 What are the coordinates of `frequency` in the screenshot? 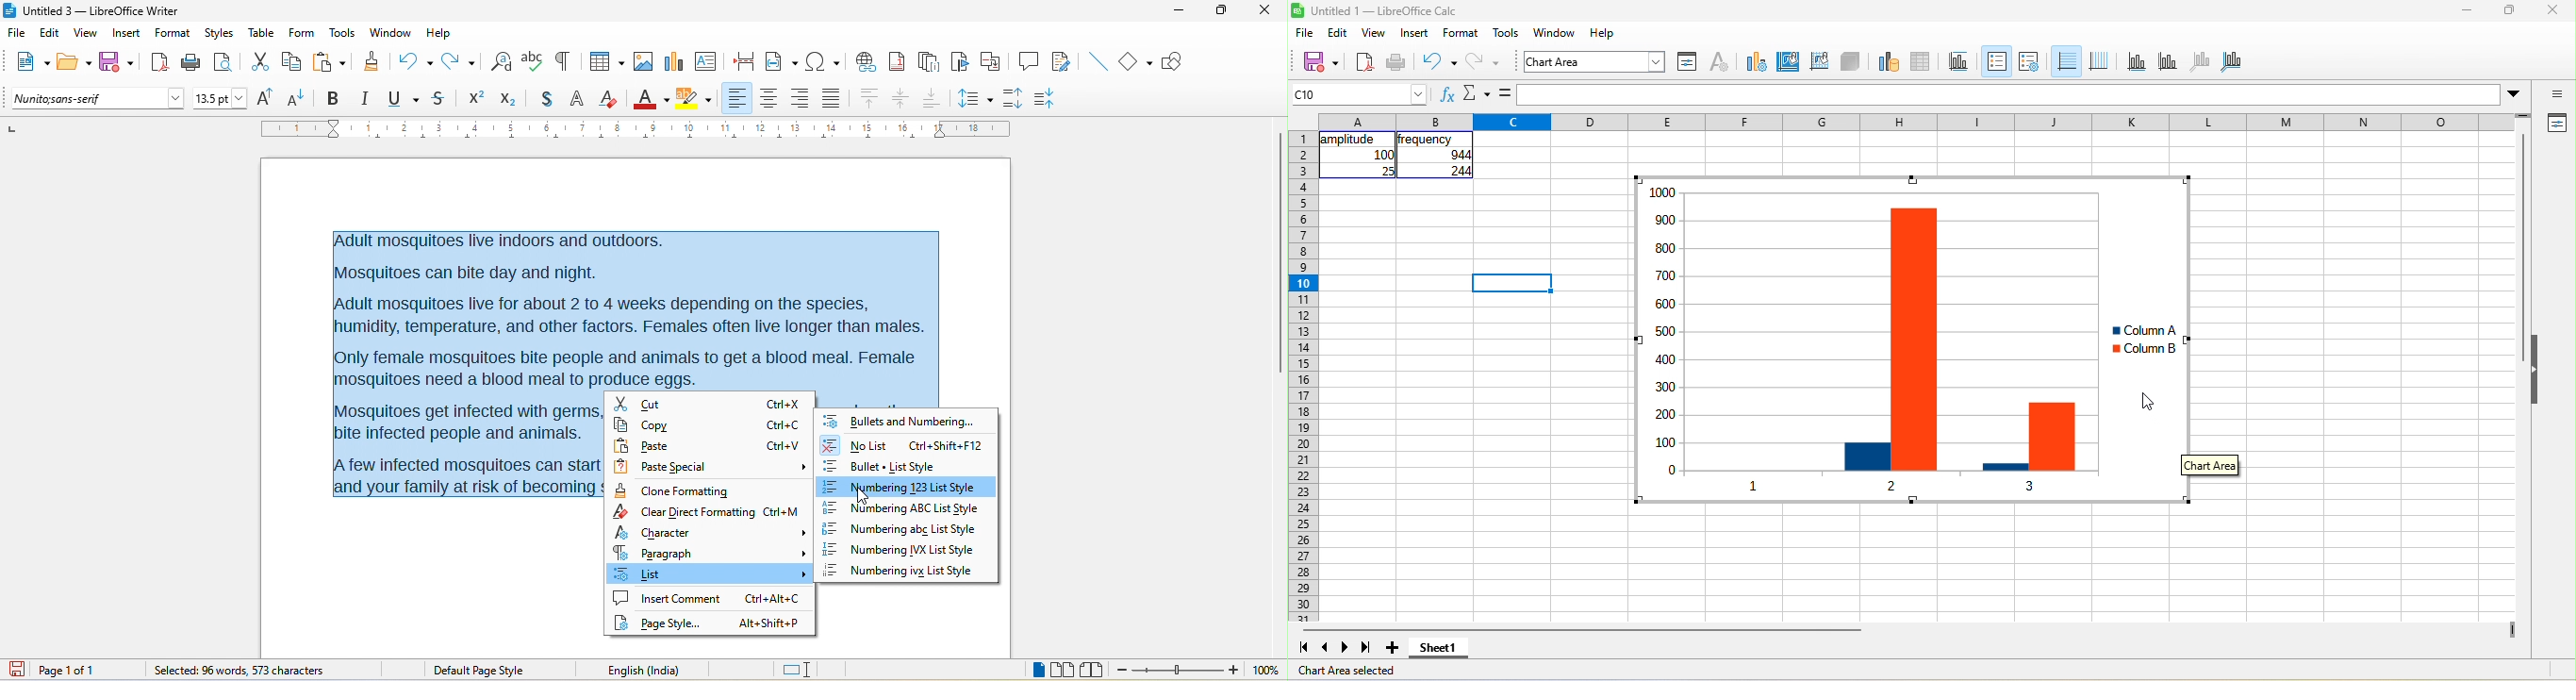 It's located at (1425, 140).